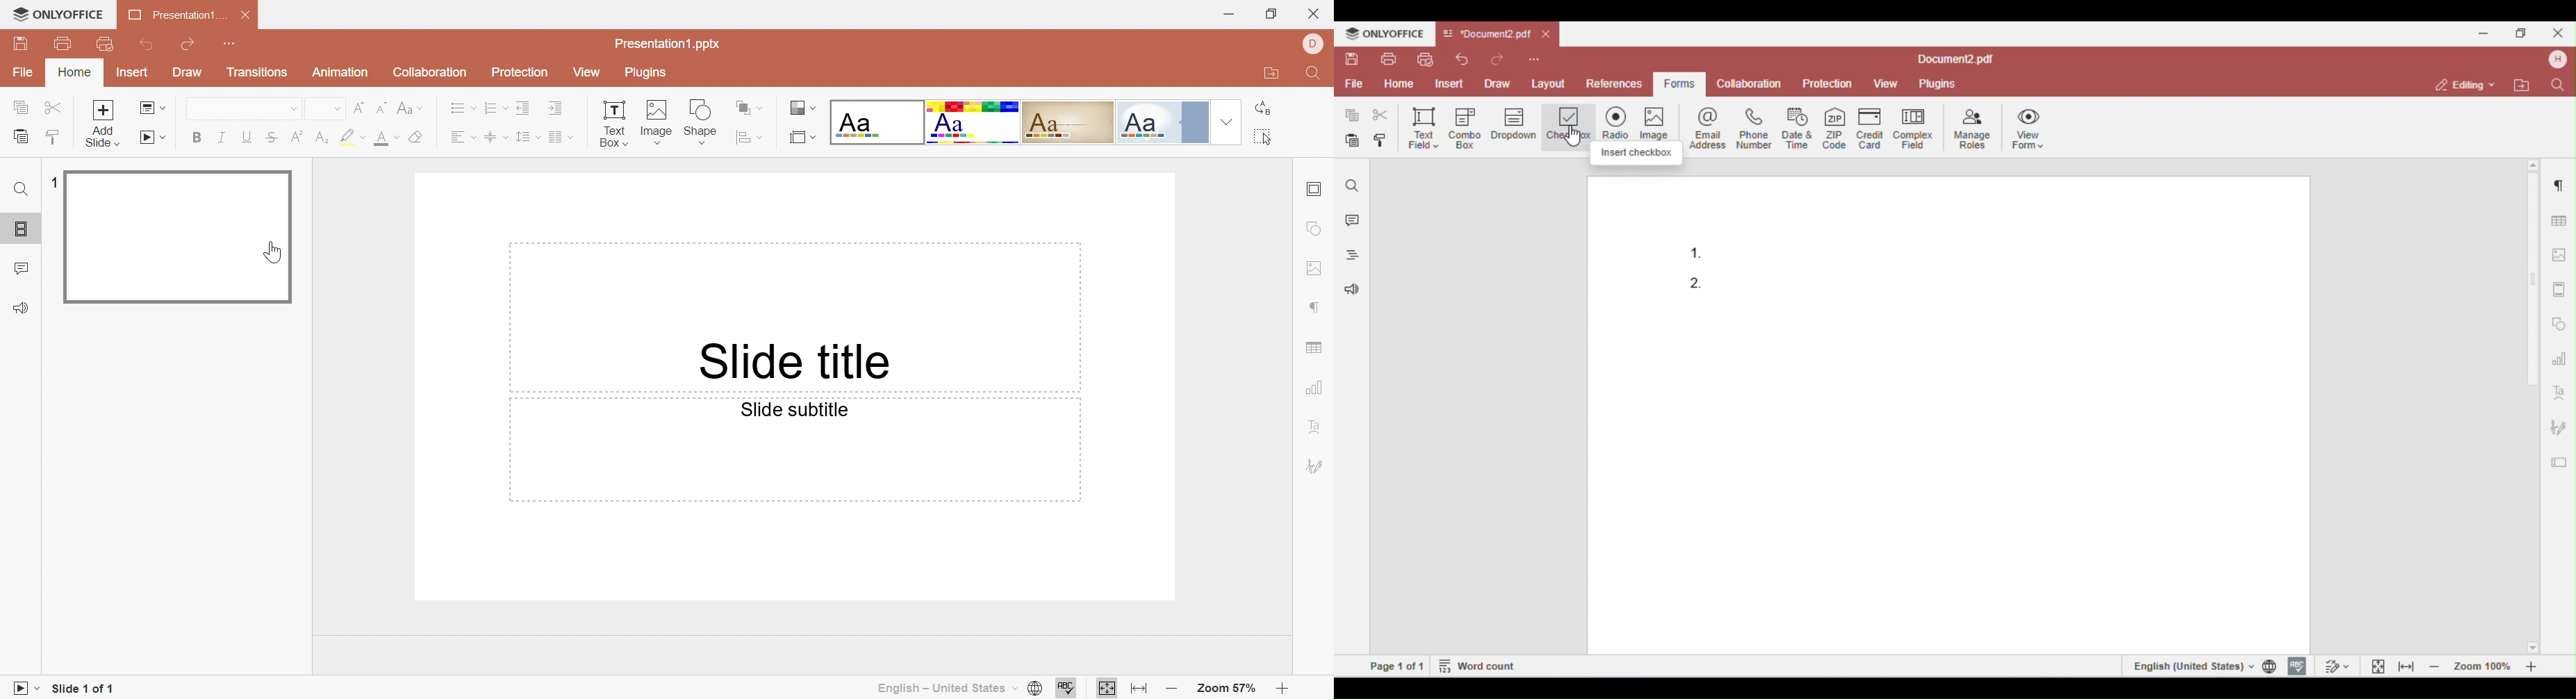  I want to click on Drop Down, so click(506, 106).